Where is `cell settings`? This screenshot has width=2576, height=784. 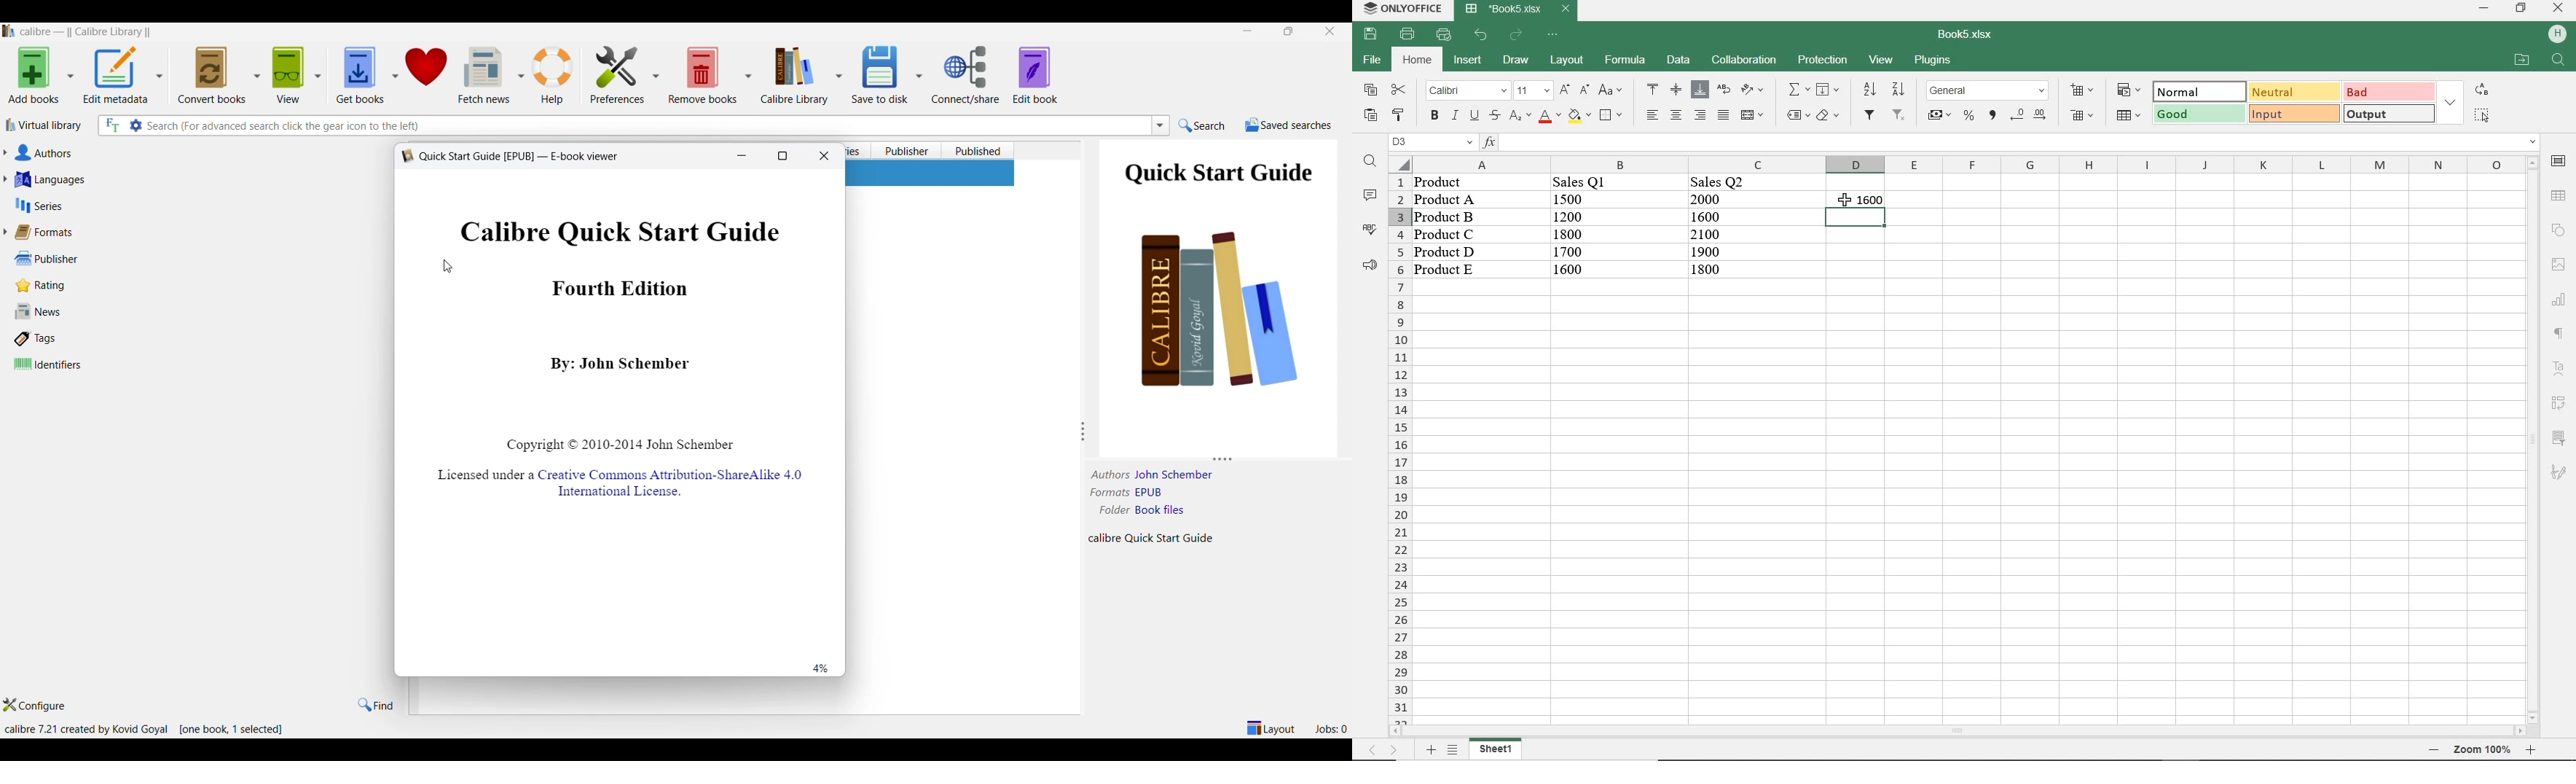
cell settings is located at coordinates (2559, 161).